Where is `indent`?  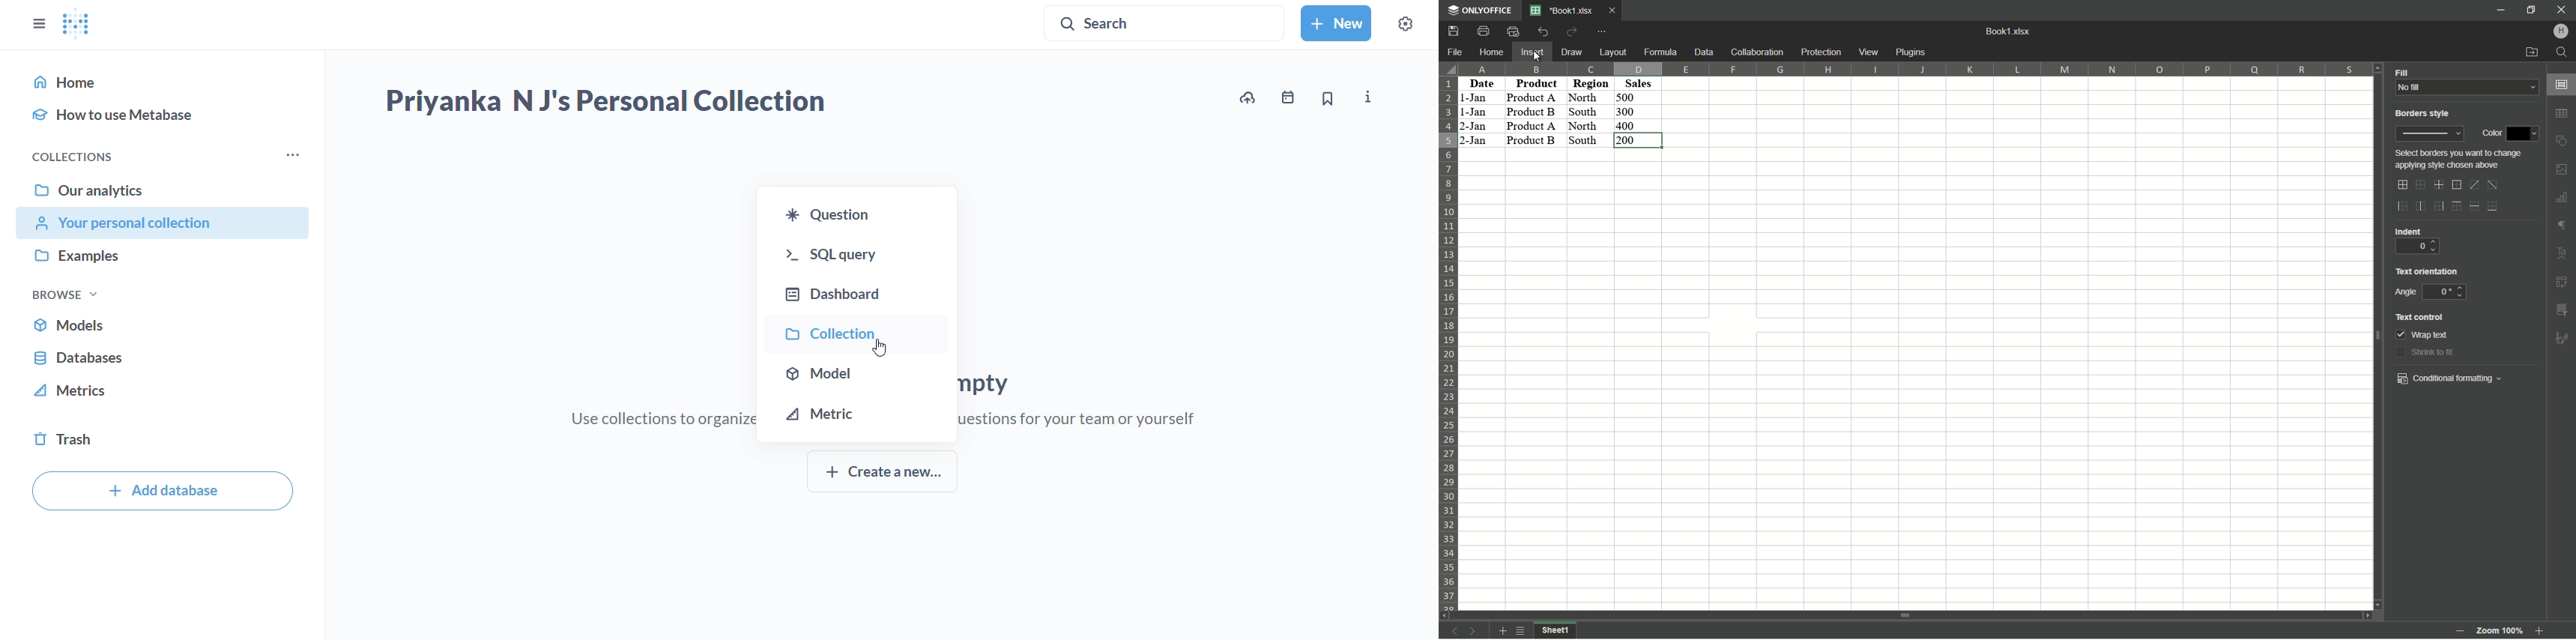
indent is located at coordinates (2407, 231).